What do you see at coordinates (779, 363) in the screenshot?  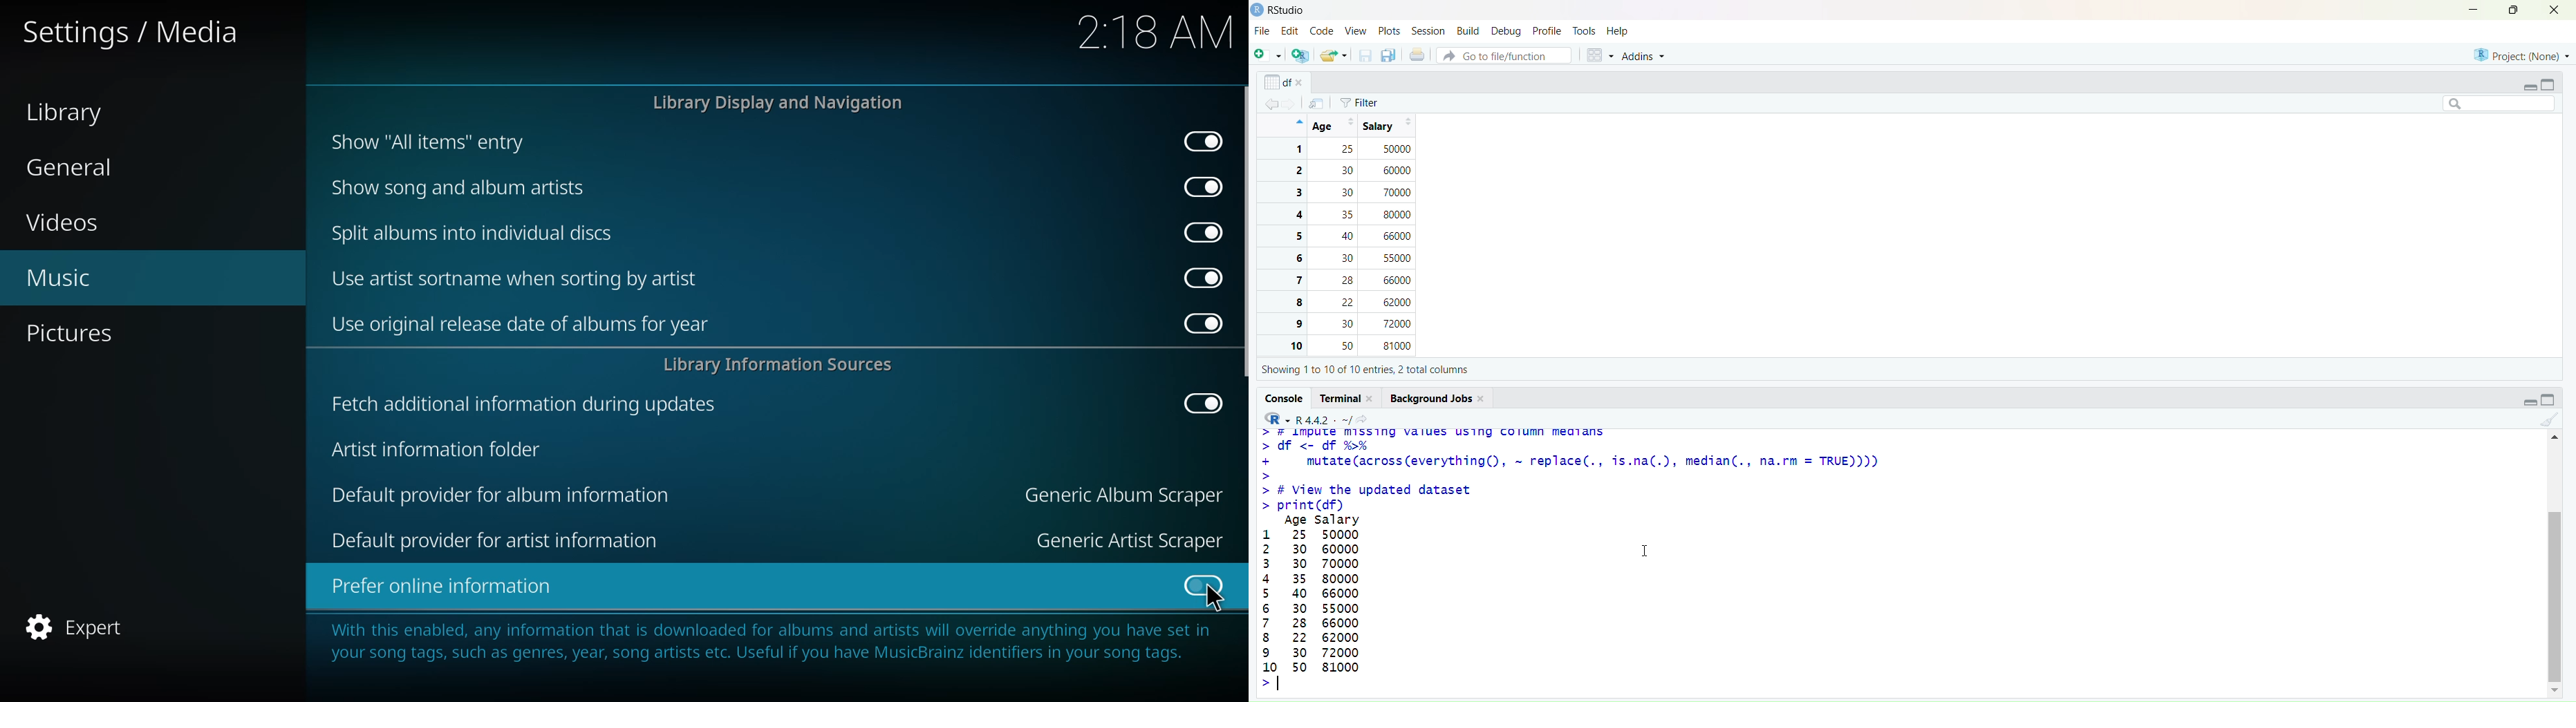 I see `library info sources` at bounding box center [779, 363].